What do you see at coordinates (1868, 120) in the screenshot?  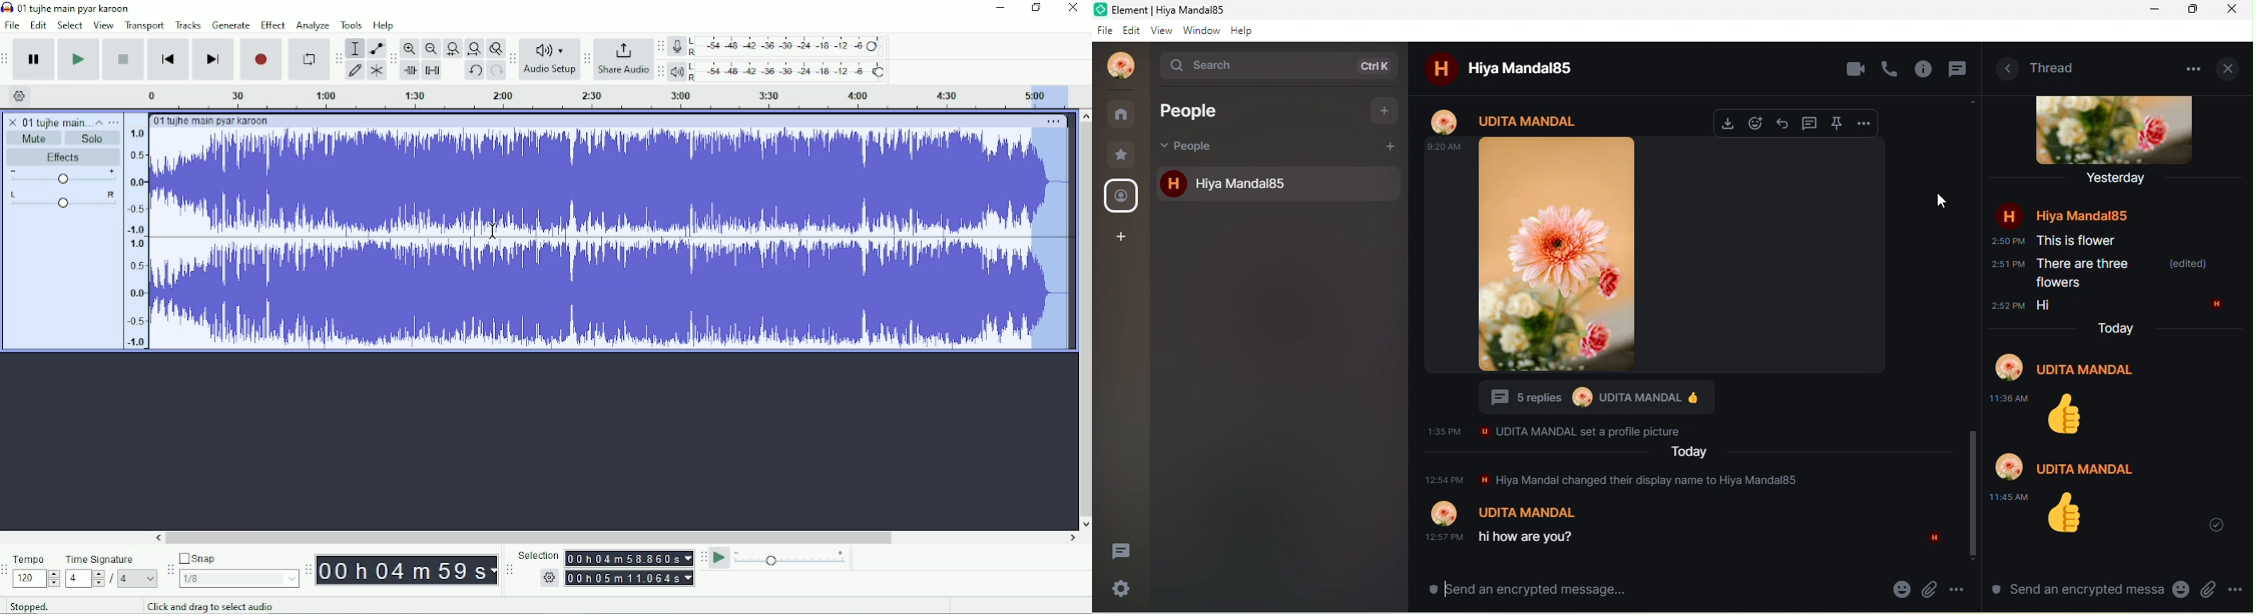 I see `option` at bounding box center [1868, 120].